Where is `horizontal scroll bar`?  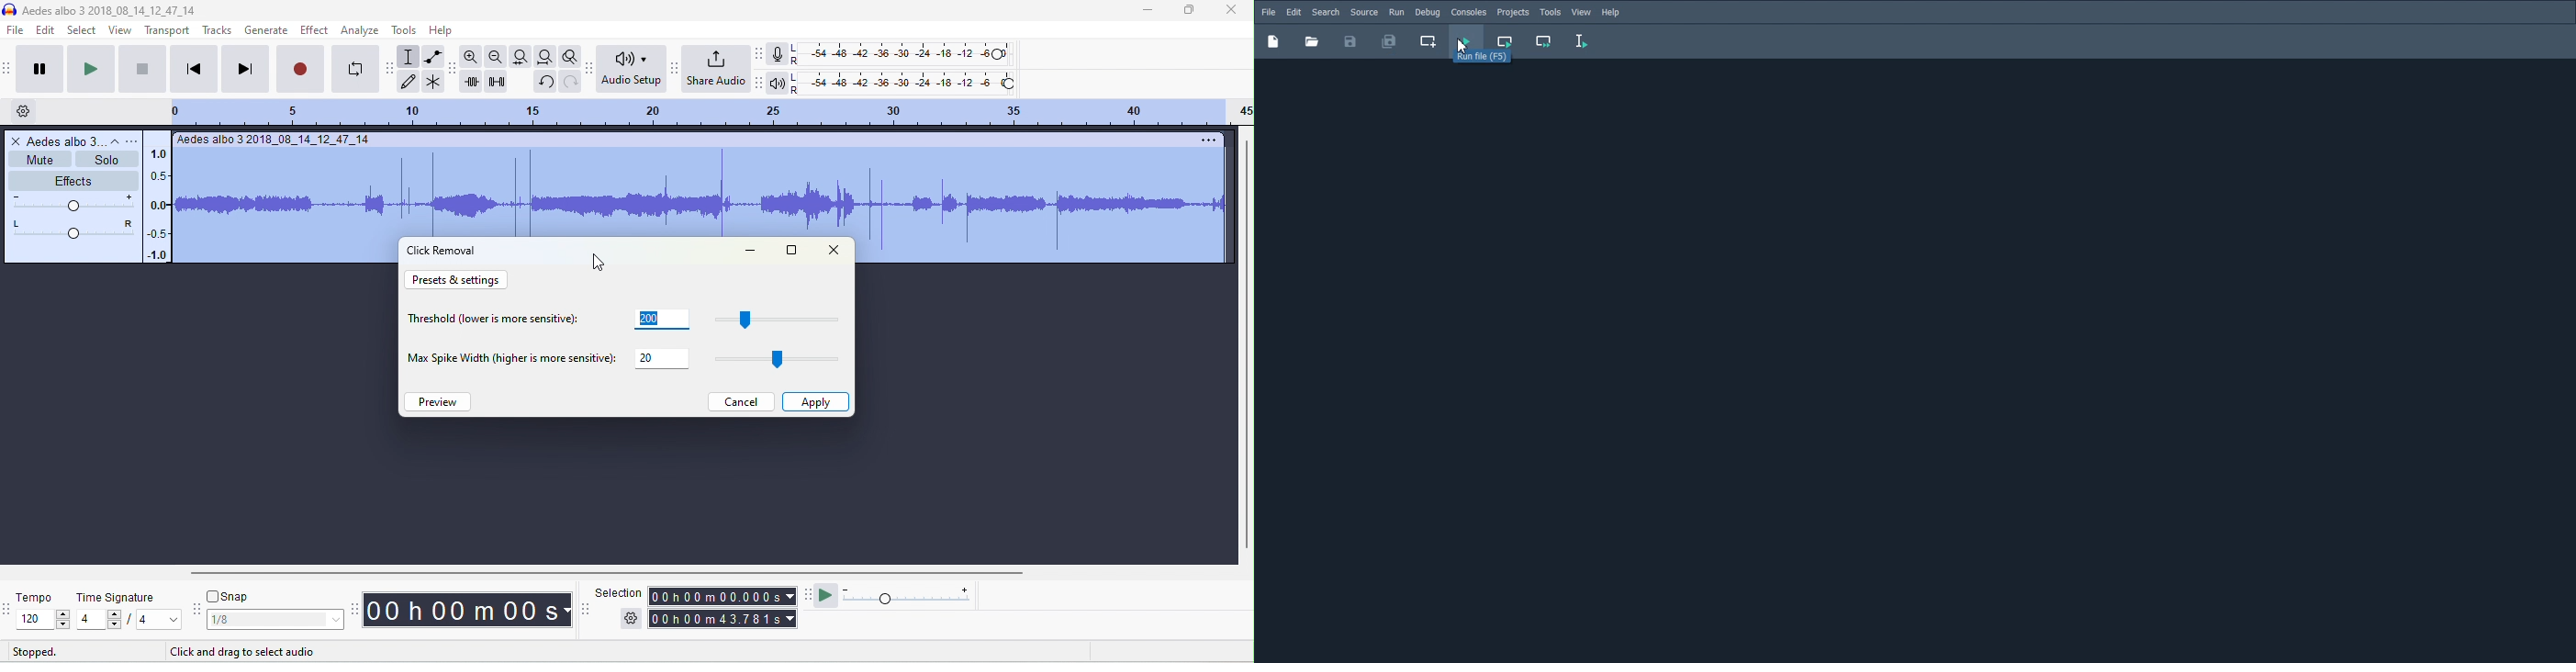
horizontal scroll bar is located at coordinates (590, 574).